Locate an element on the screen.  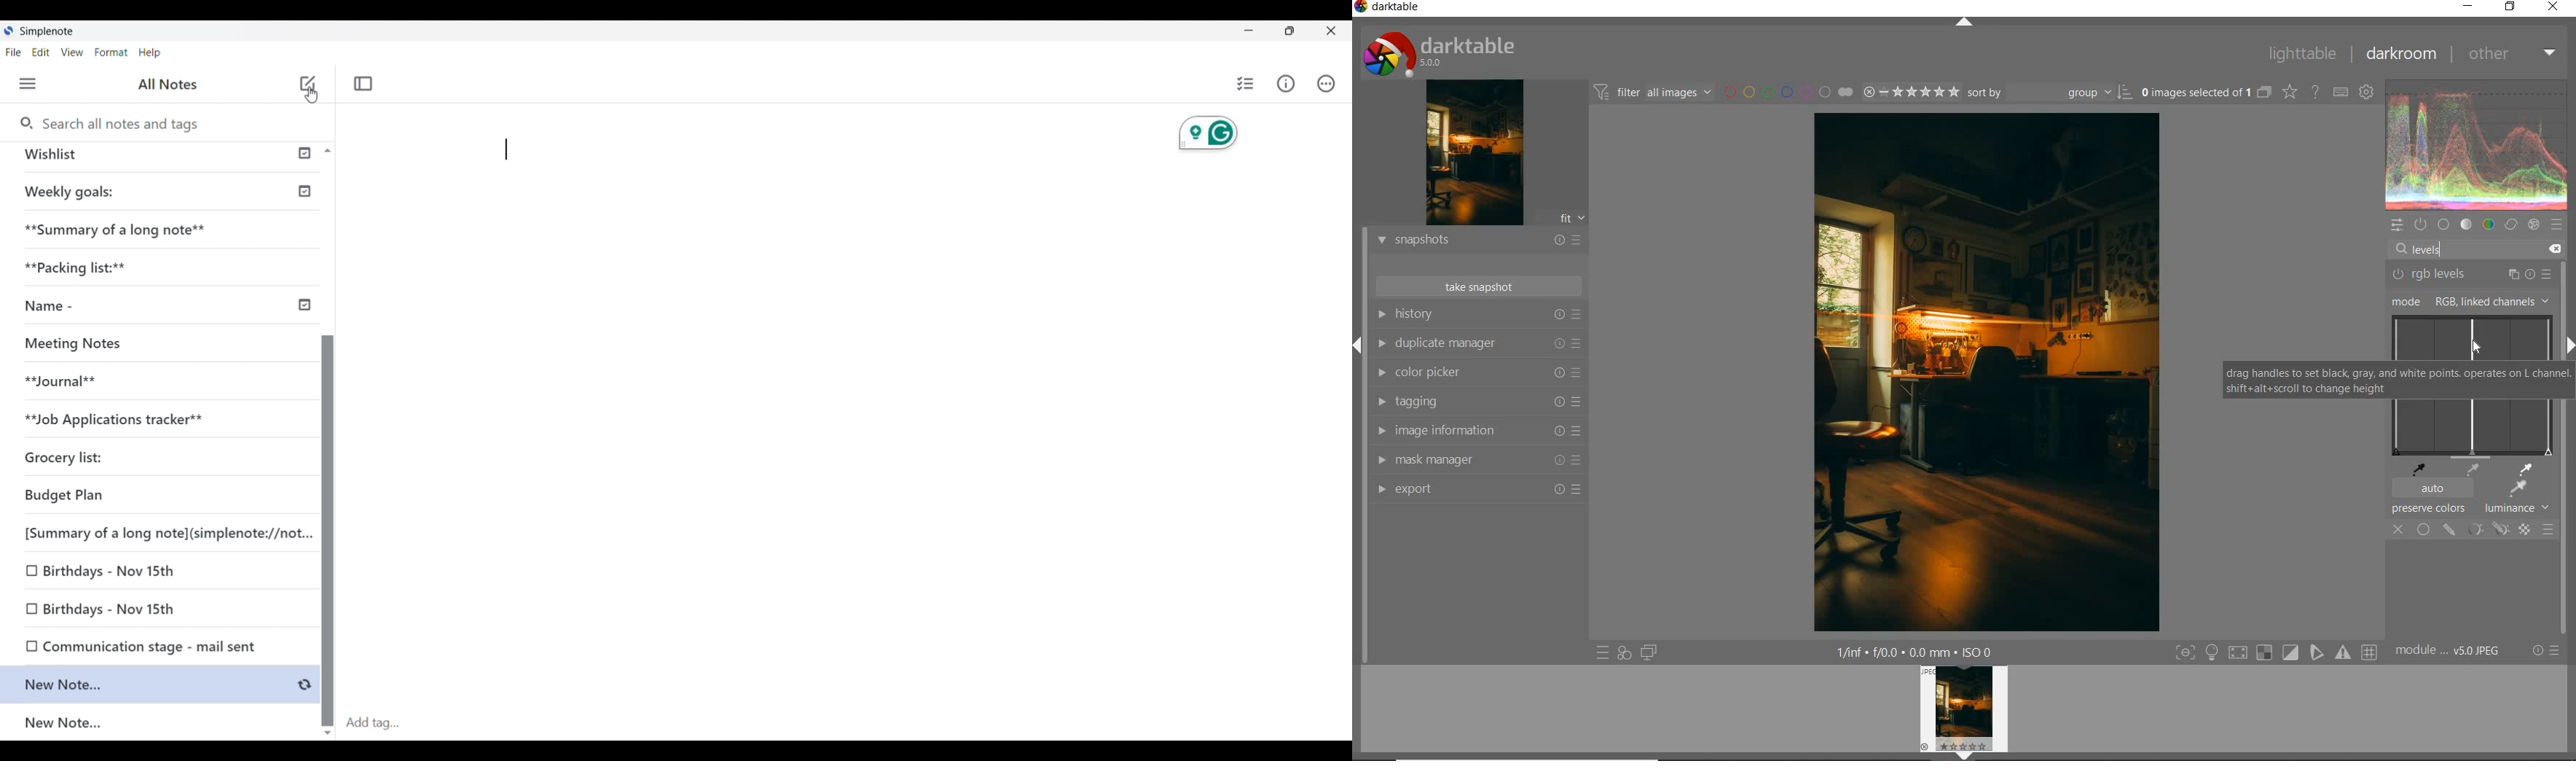
Grocery list: is located at coordinates (64, 454).